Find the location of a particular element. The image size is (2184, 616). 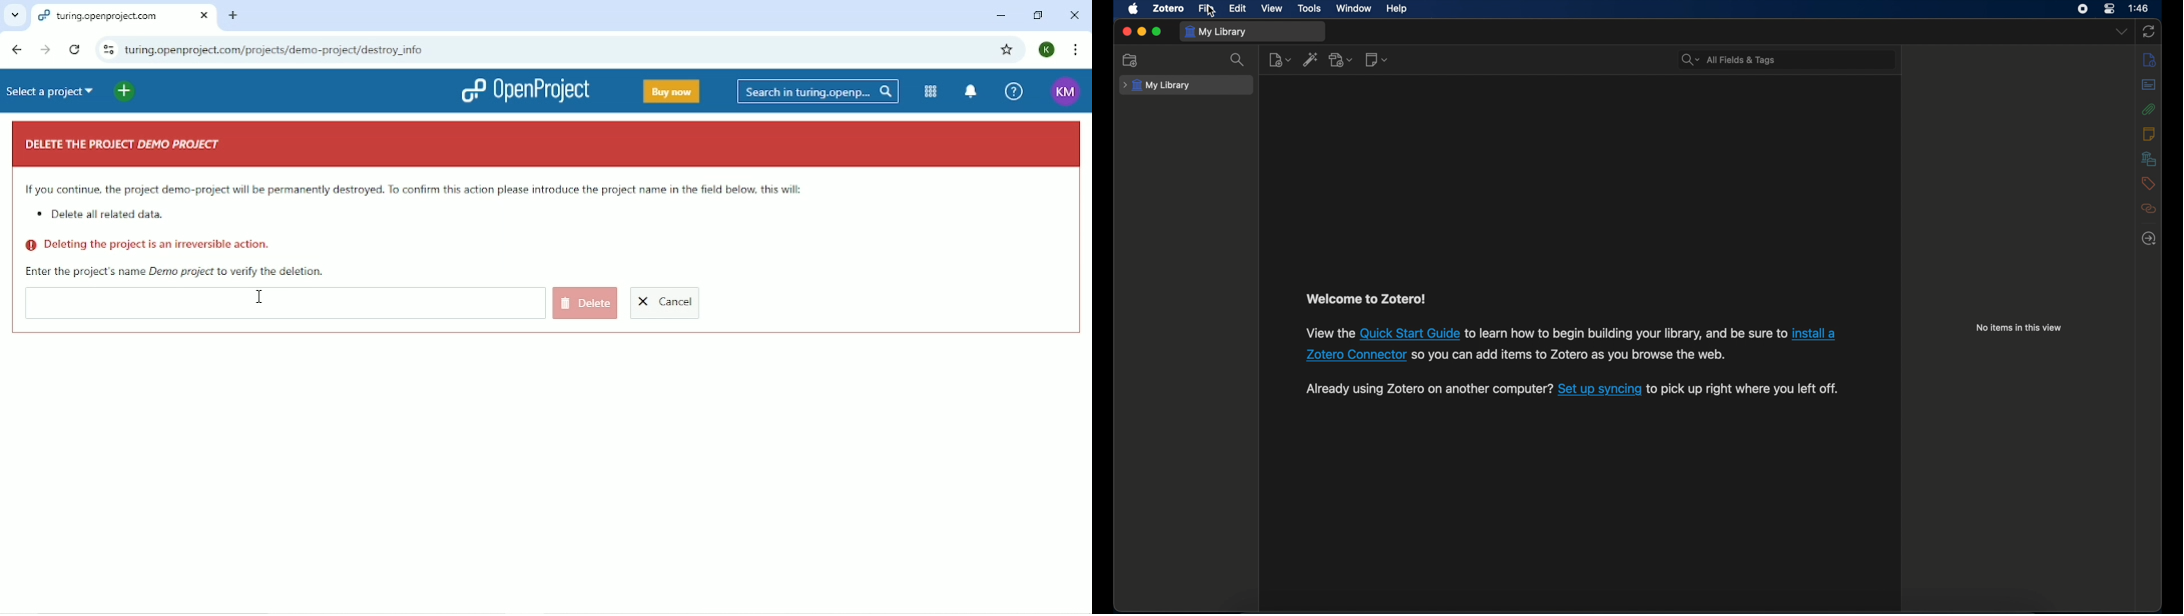

tools is located at coordinates (1309, 7).